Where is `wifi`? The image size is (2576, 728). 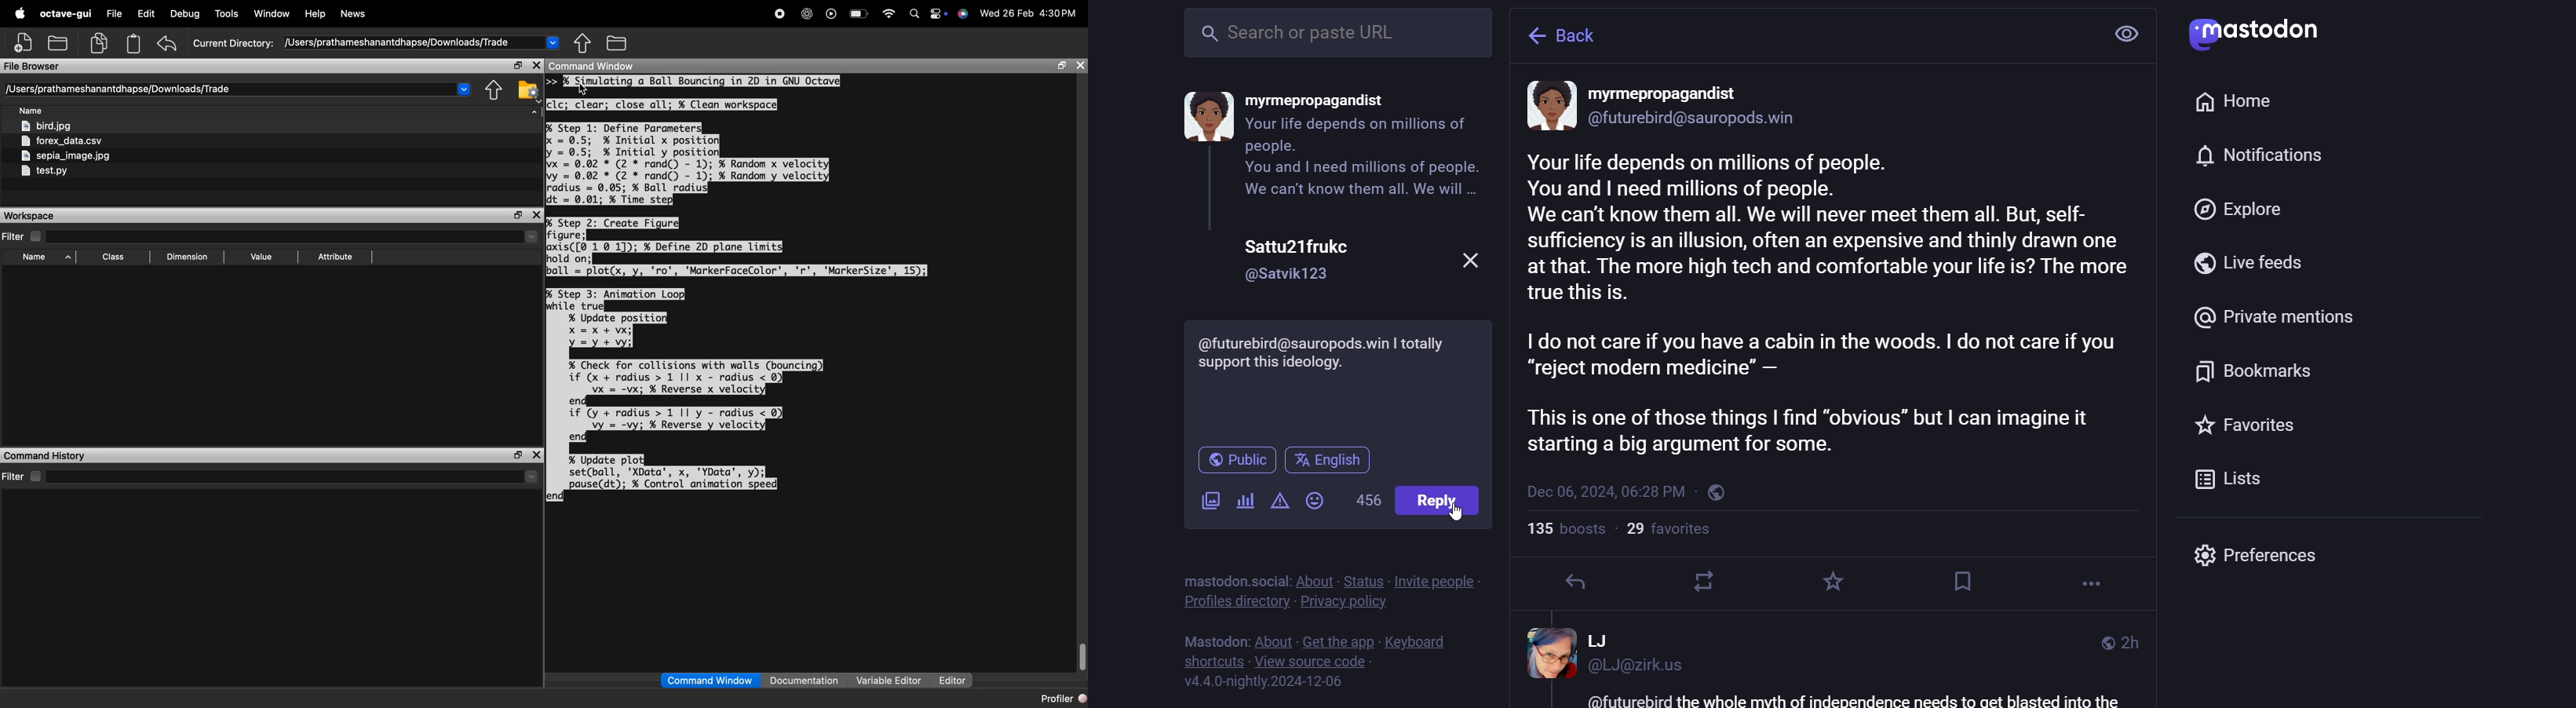
wifi is located at coordinates (889, 16).